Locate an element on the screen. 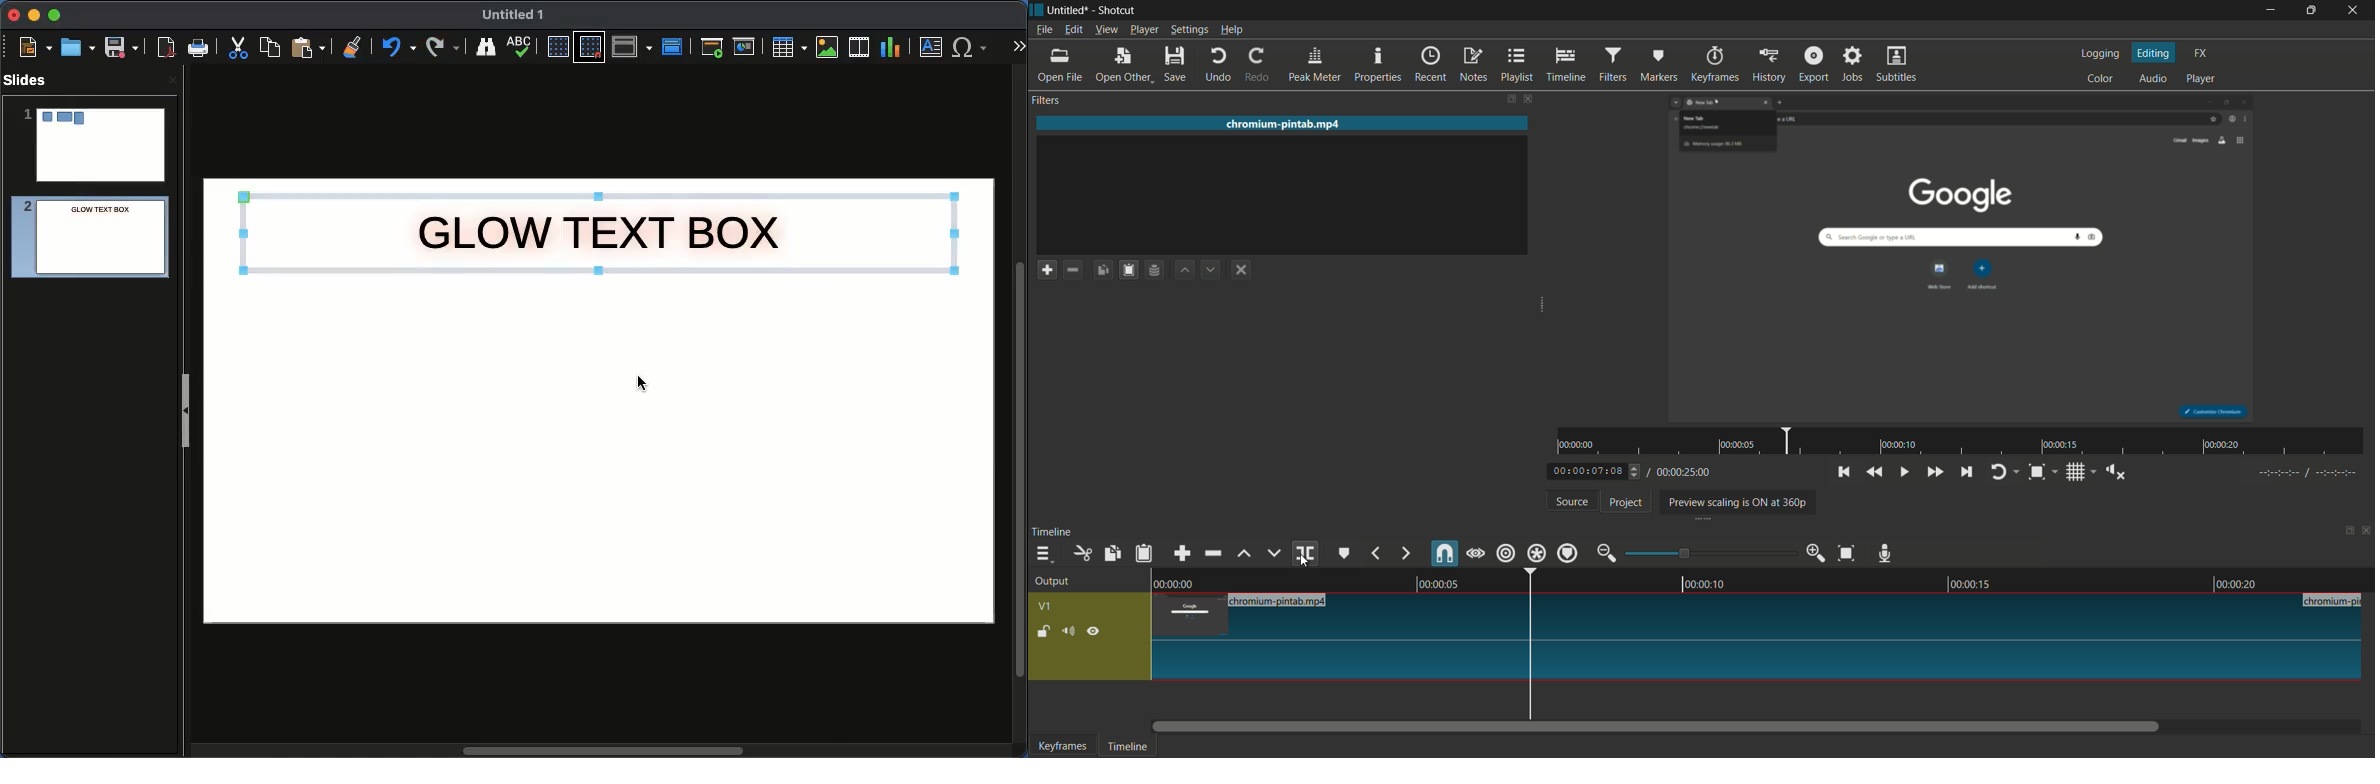  lift is located at coordinates (1246, 554).